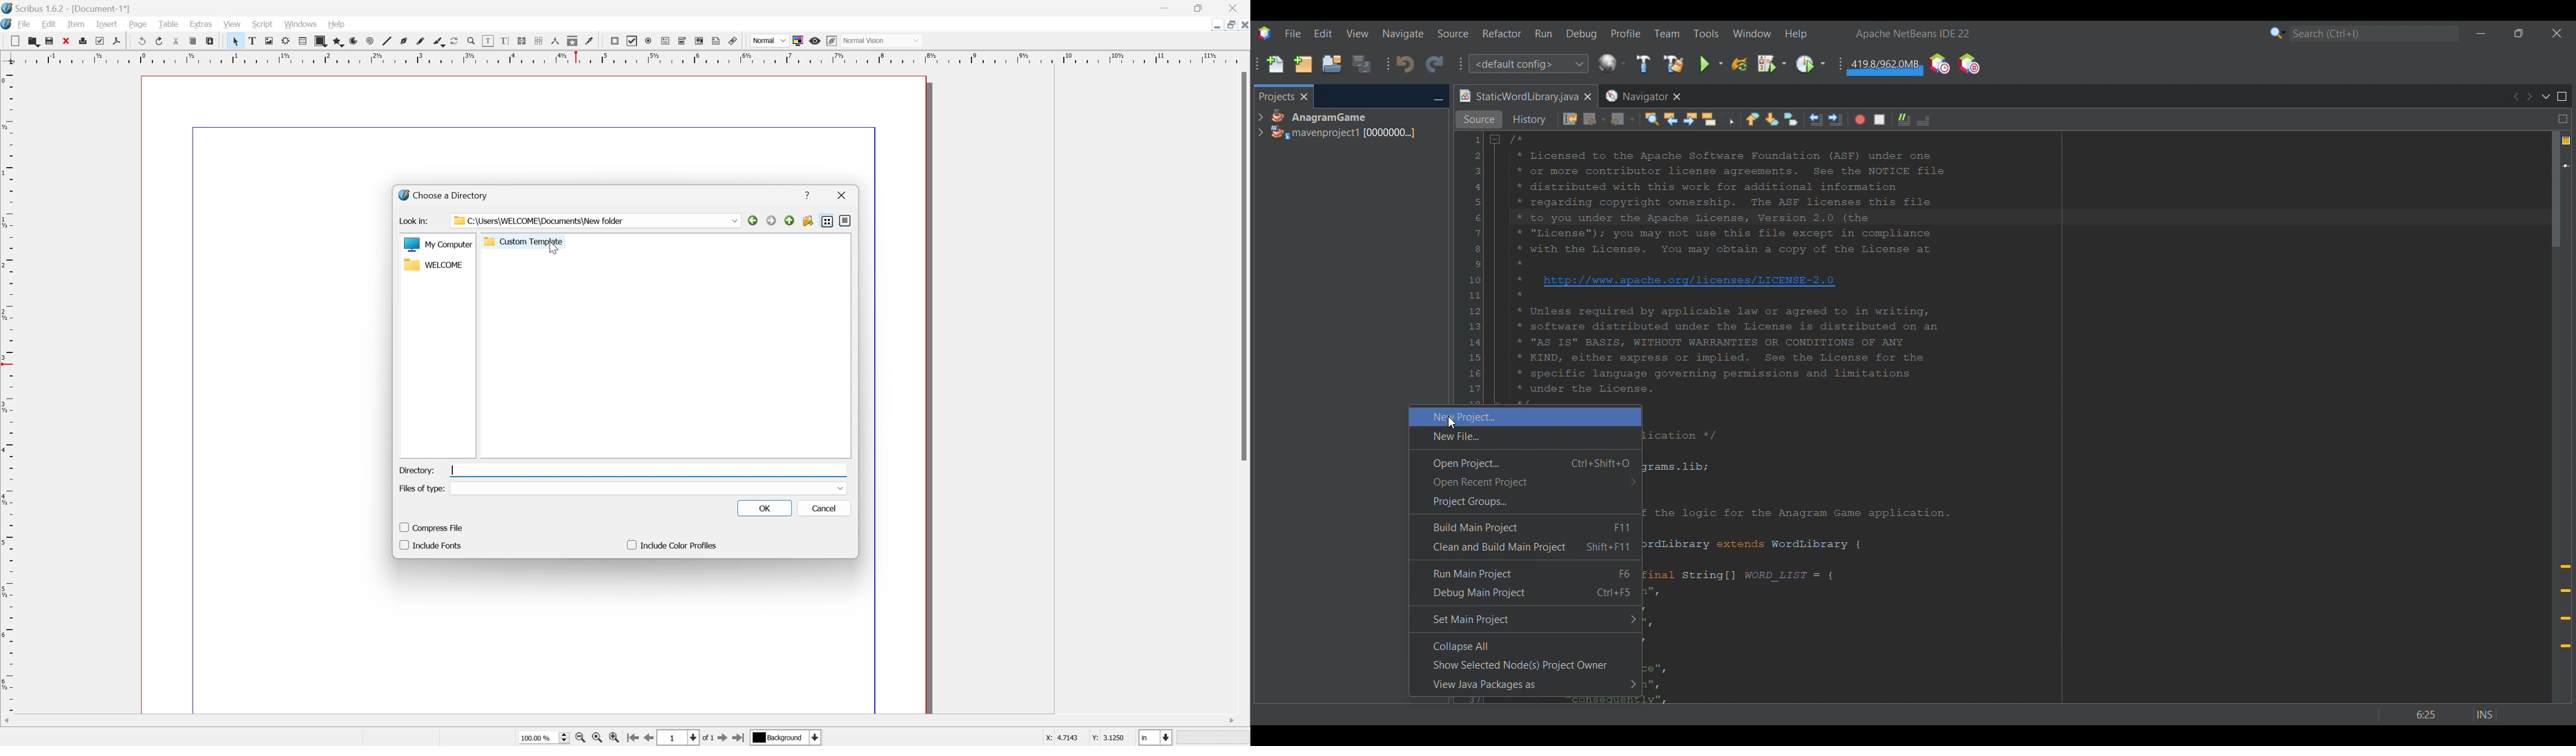 The height and width of the screenshot is (756, 2576). Describe the element at coordinates (682, 41) in the screenshot. I see `PDF combo box` at that location.